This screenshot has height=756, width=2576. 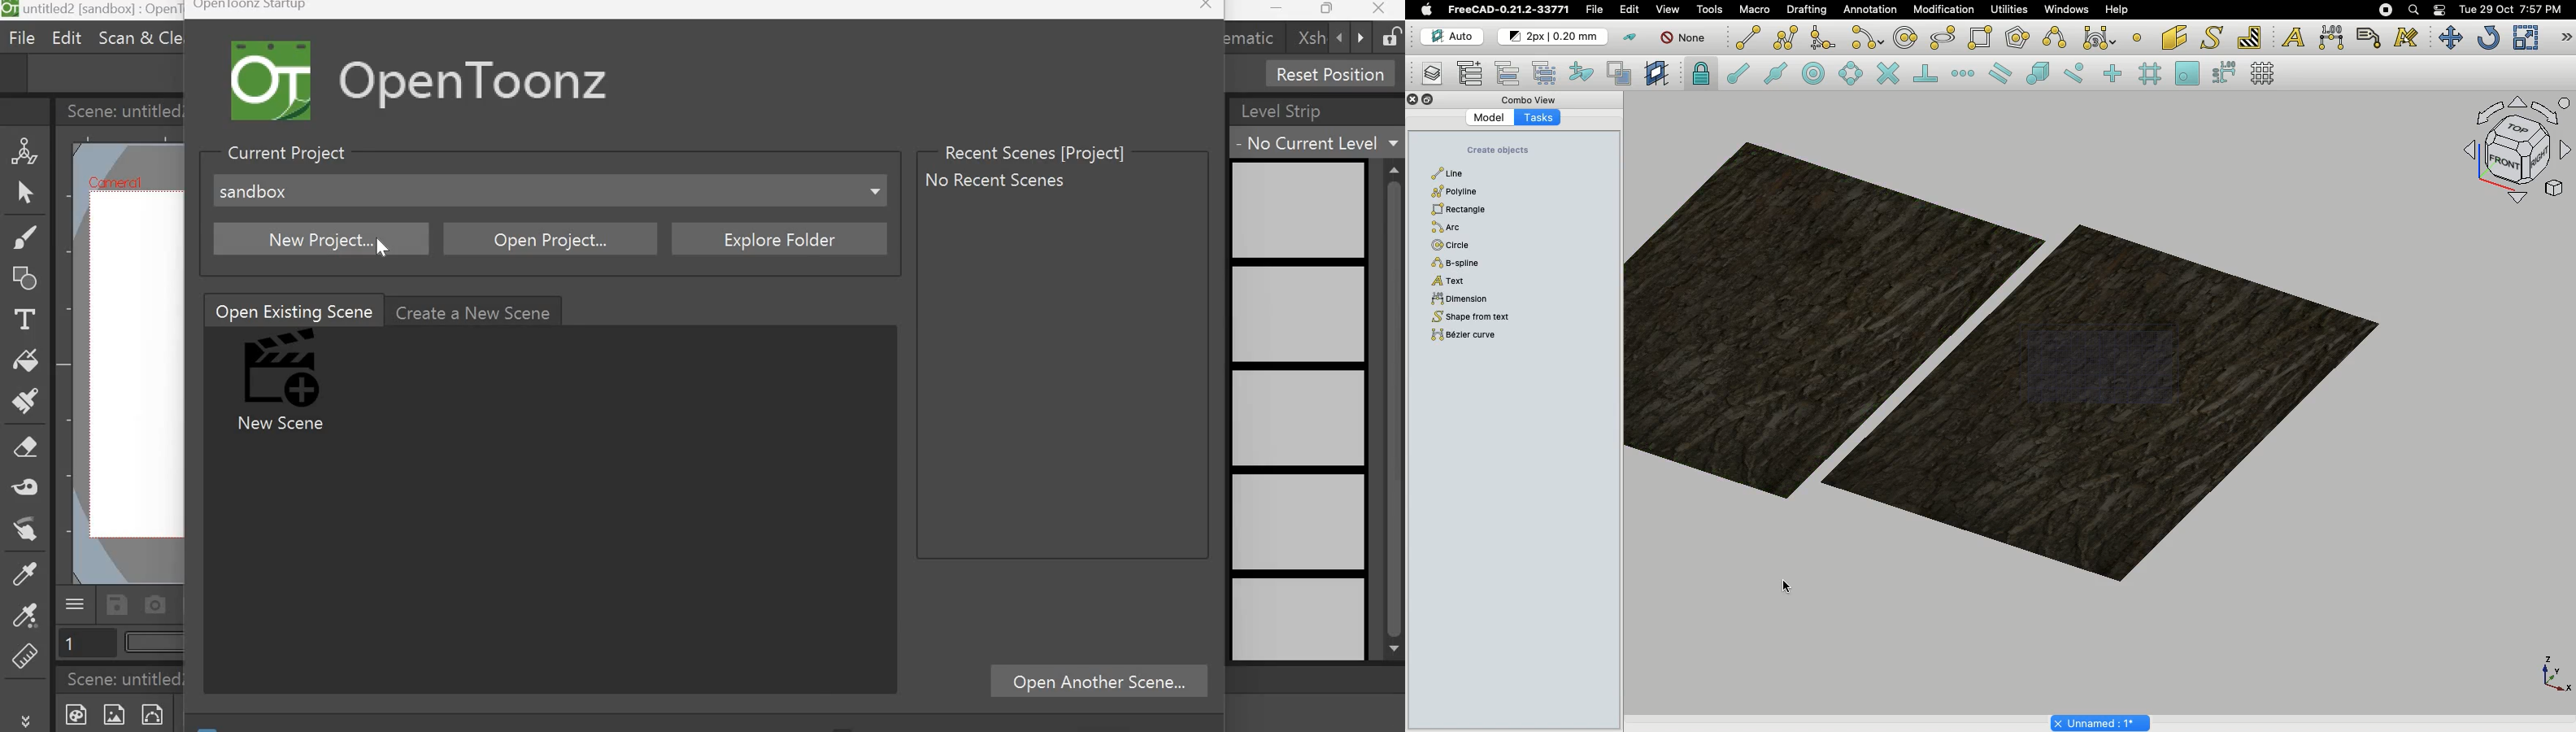 I want to click on Bezier tools, so click(x=2101, y=37).